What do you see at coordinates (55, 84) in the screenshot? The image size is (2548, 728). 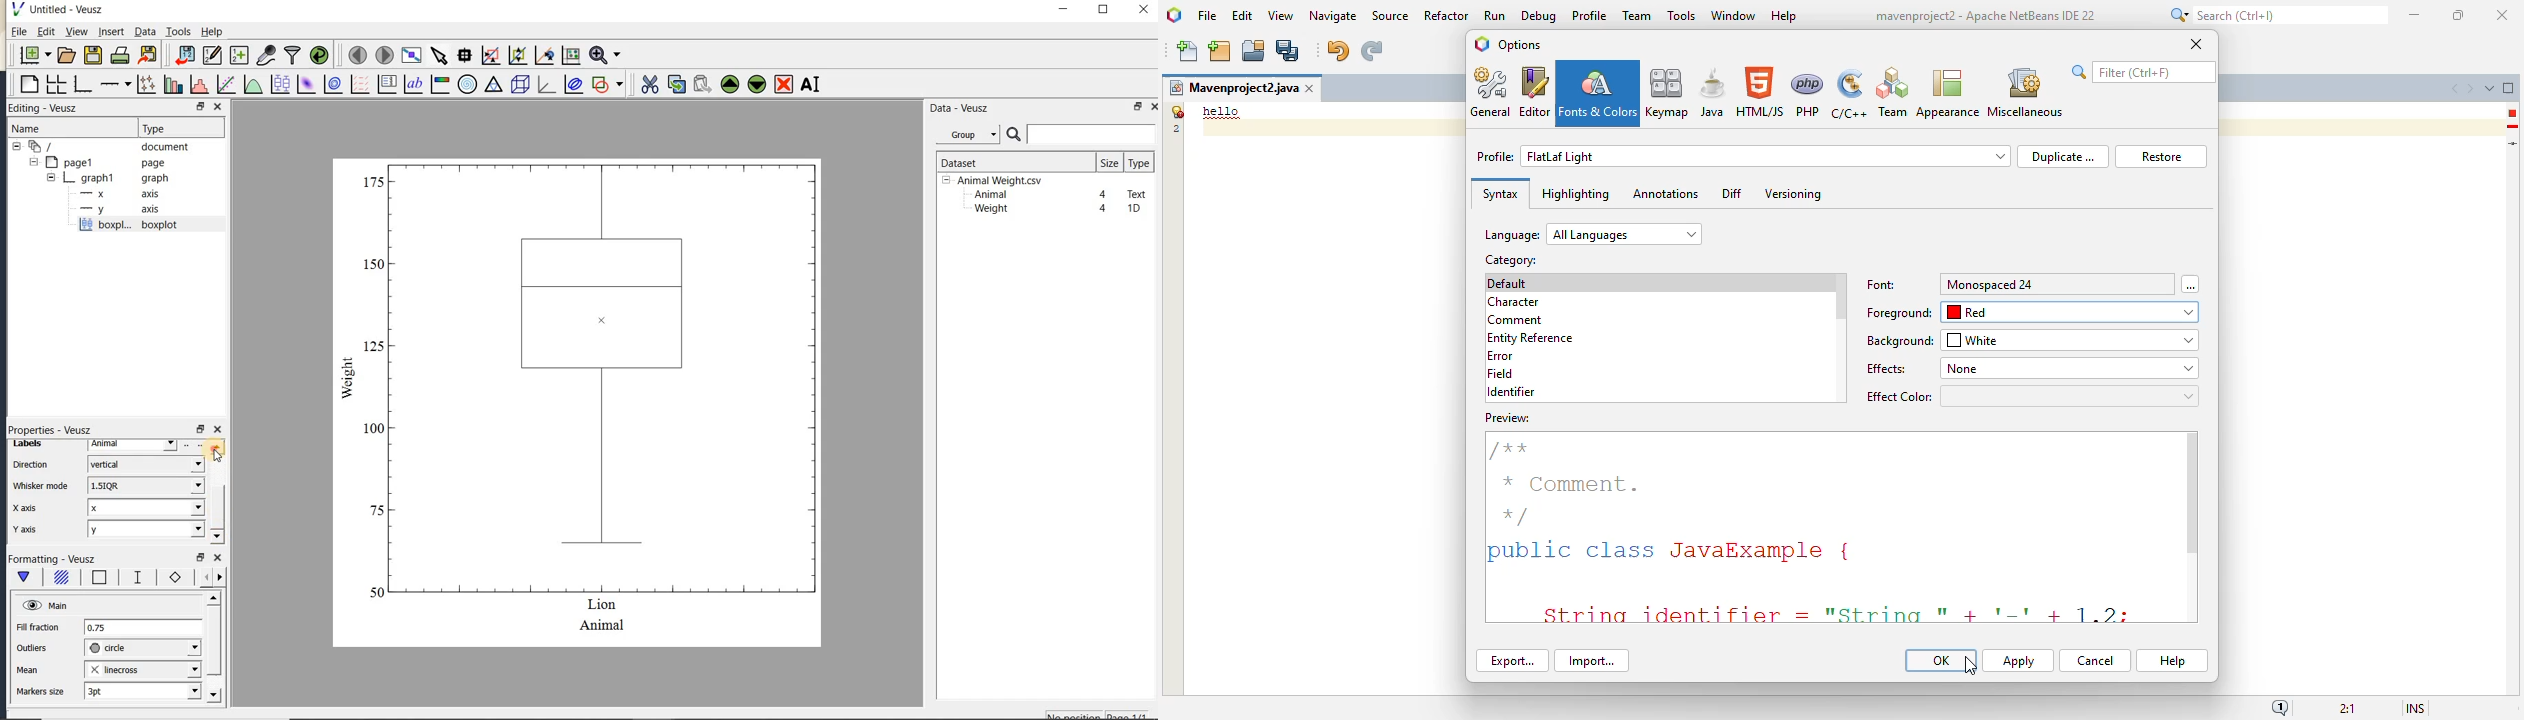 I see `arrange graphs in a grid` at bounding box center [55, 84].